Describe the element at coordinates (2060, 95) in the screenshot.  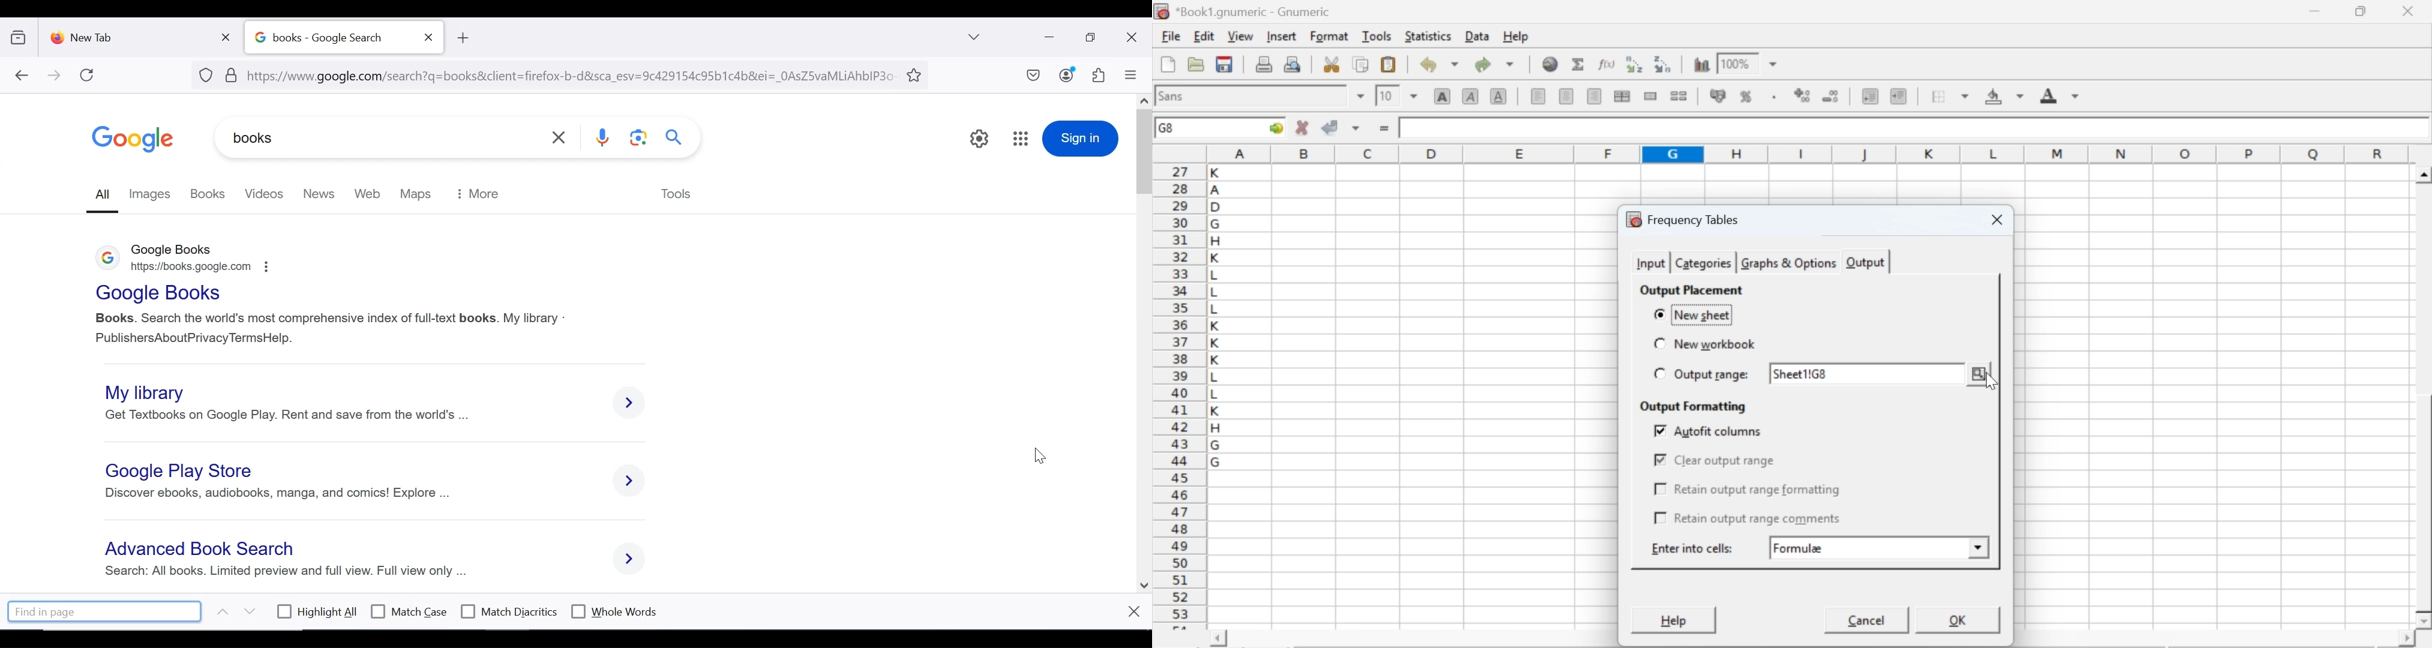
I see `foreground` at that location.